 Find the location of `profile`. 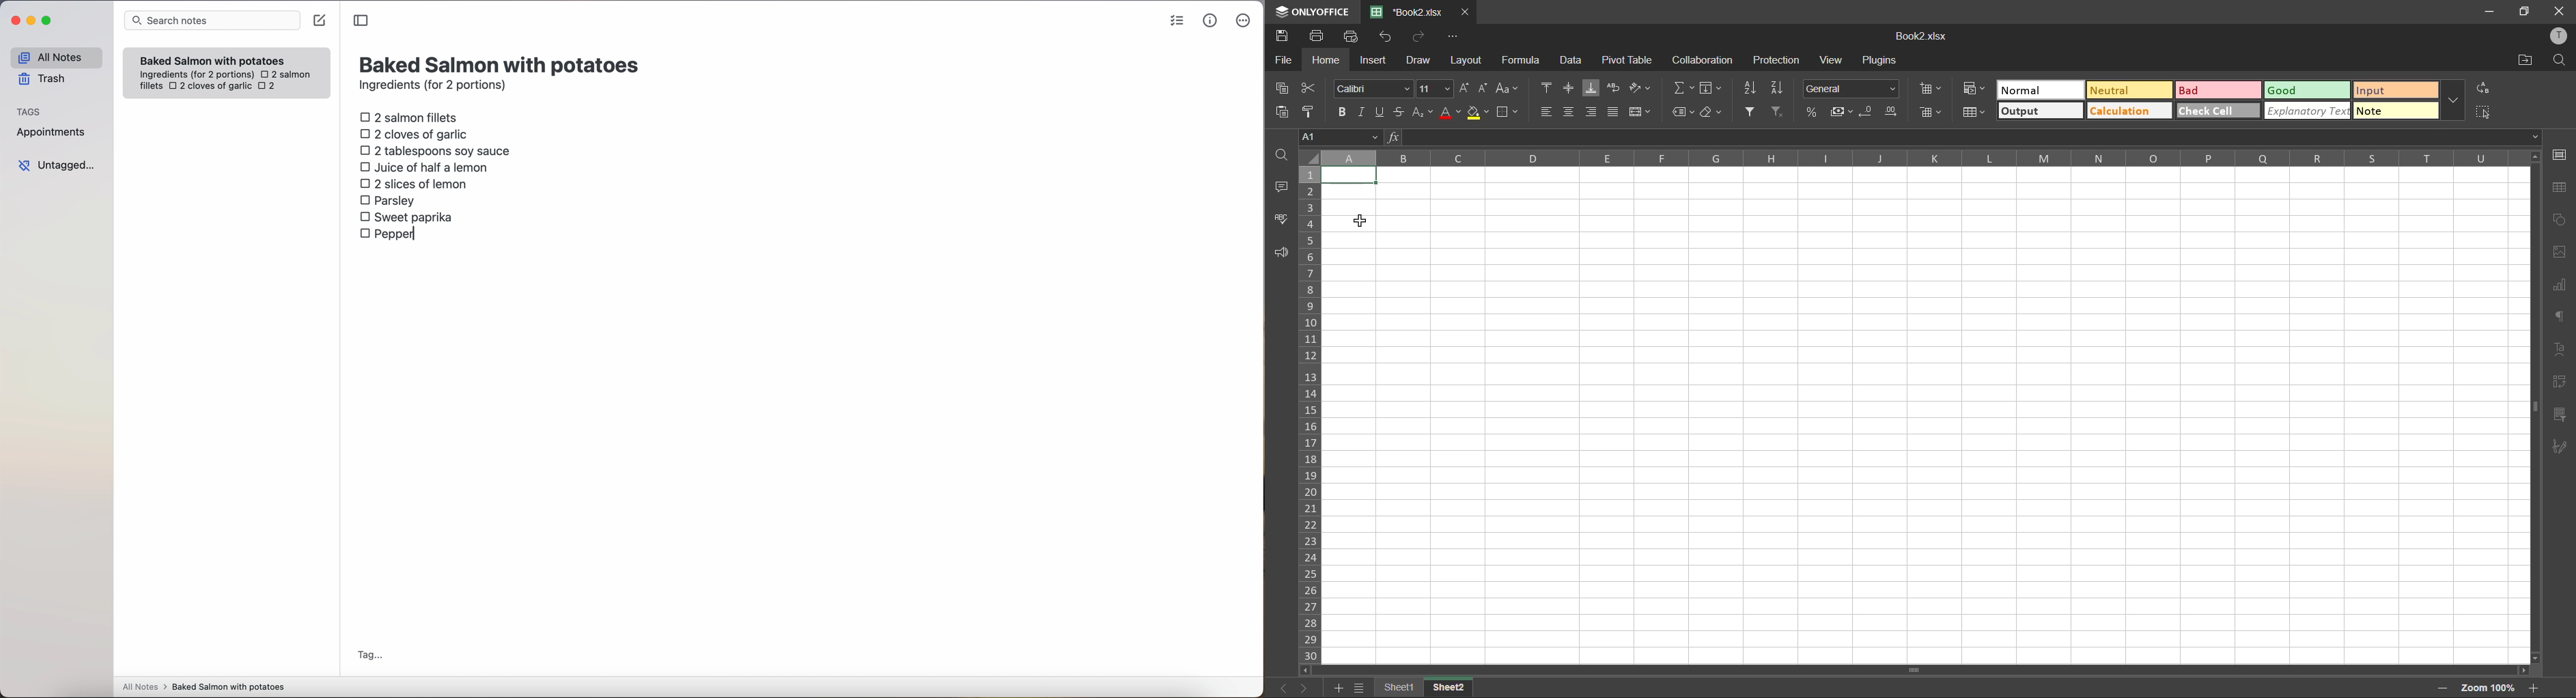

profile is located at coordinates (2561, 38).